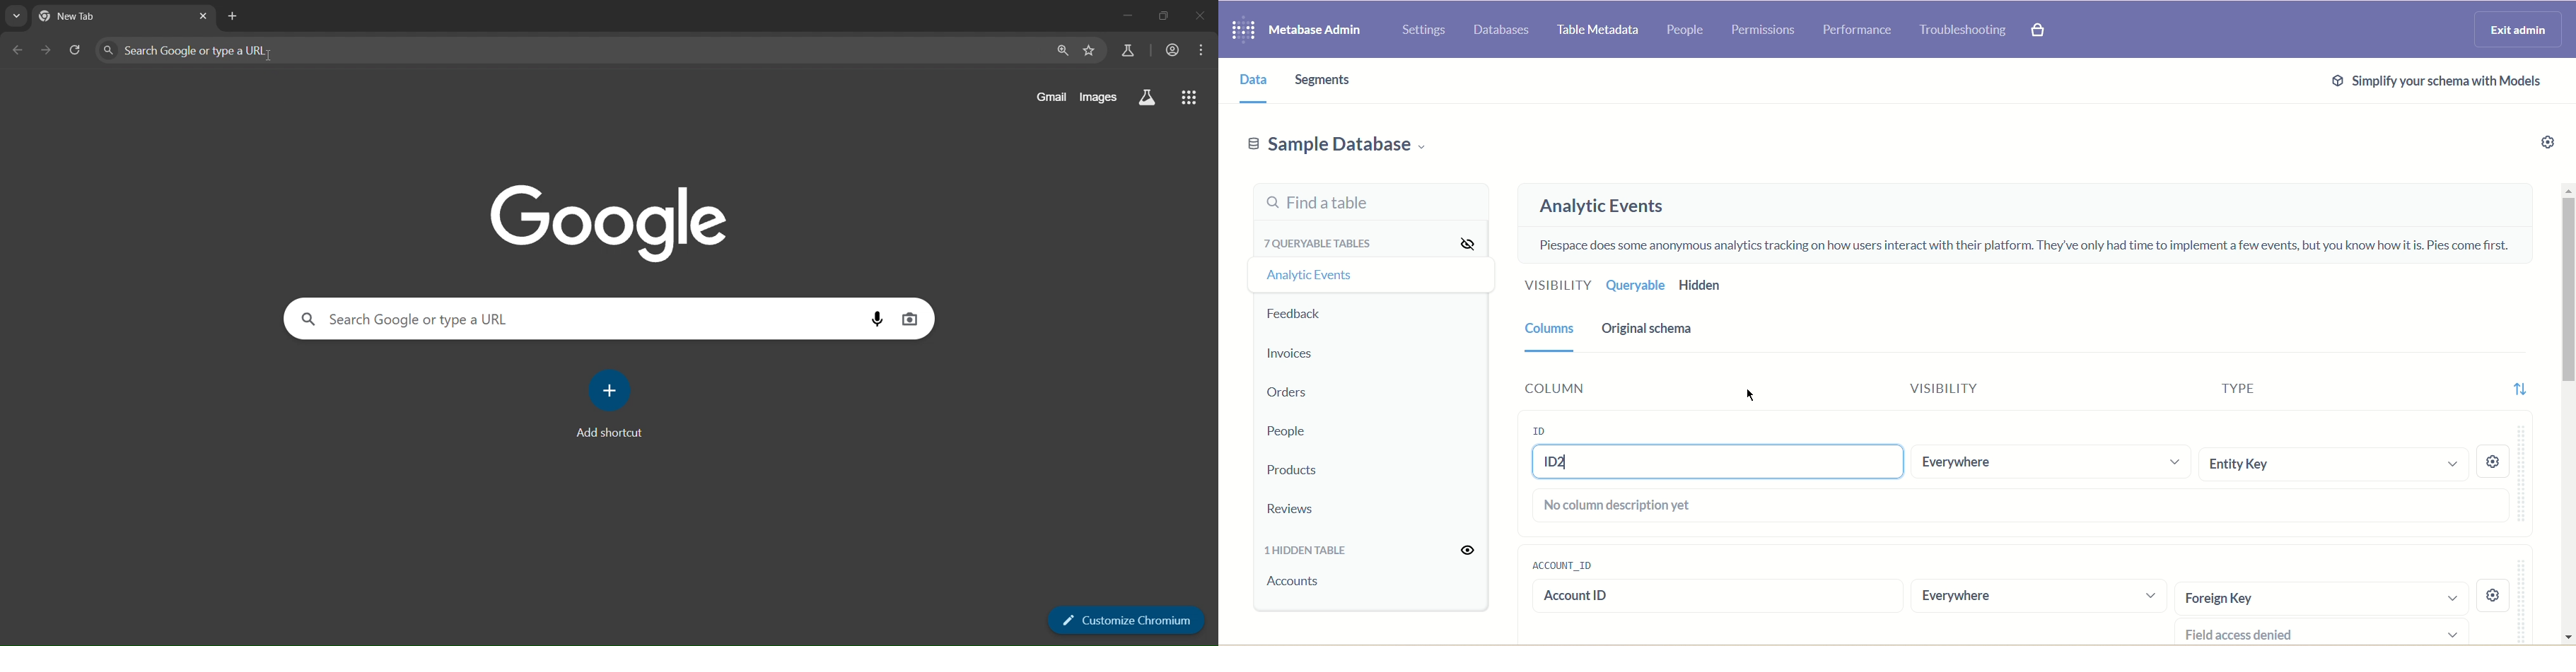 This screenshot has width=2576, height=672. Describe the element at coordinates (609, 433) in the screenshot. I see `Add shortcut` at that location.